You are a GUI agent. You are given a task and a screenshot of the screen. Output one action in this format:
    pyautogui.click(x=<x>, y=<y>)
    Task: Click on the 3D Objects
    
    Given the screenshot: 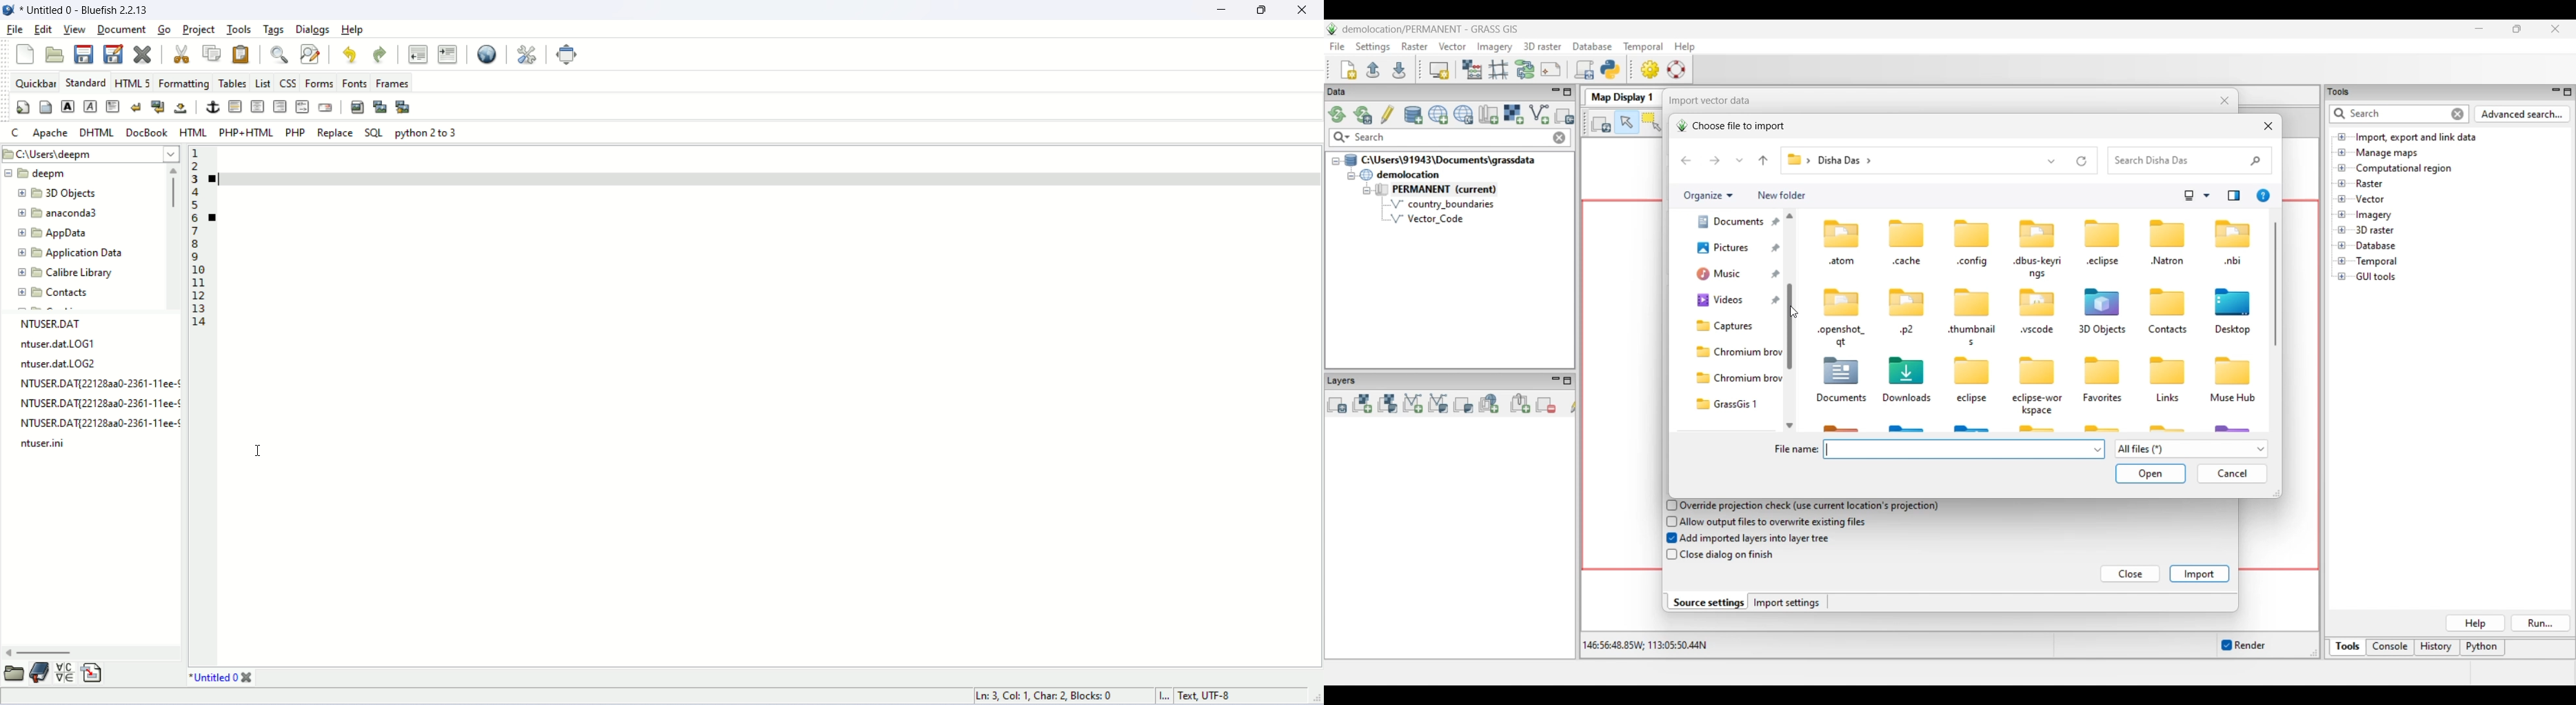 What is the action you would take?
    pyautogui.click(x=65, y=194)
    